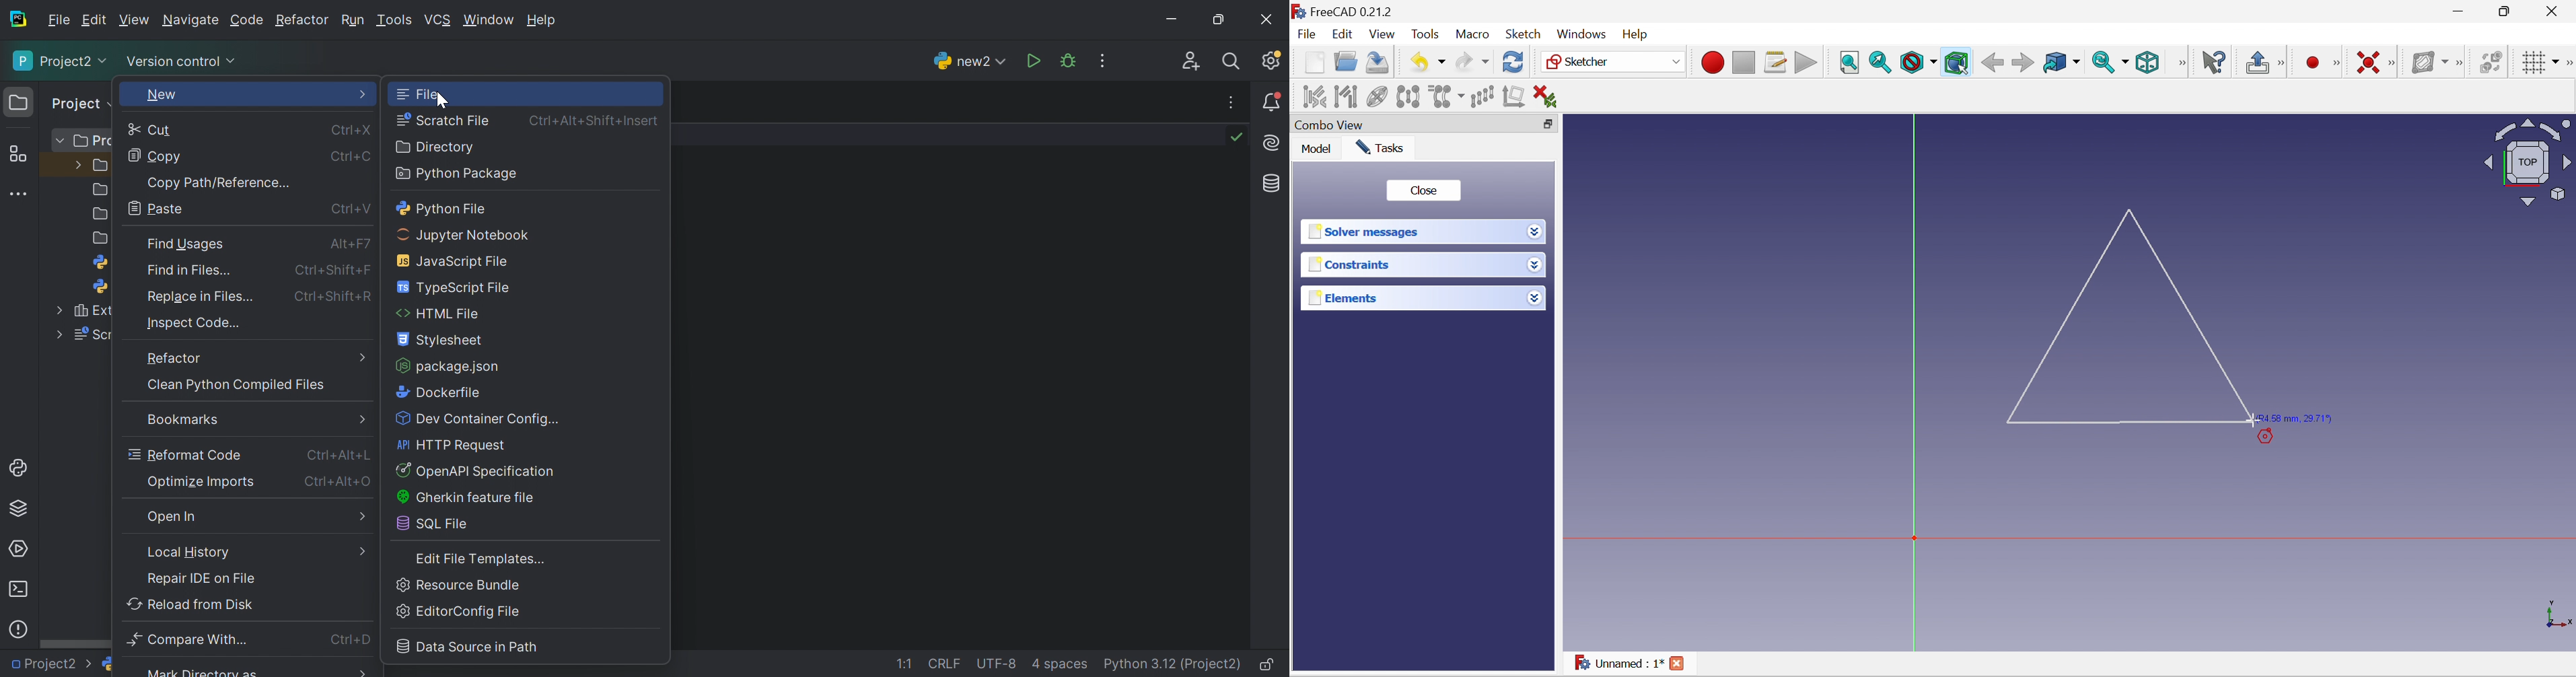 The height and width of the screenshot is (700, 2576). What do you see at coordinates (468, 646) in the screenshot?
I see `Data source in path` at bounding box center [468, 646].